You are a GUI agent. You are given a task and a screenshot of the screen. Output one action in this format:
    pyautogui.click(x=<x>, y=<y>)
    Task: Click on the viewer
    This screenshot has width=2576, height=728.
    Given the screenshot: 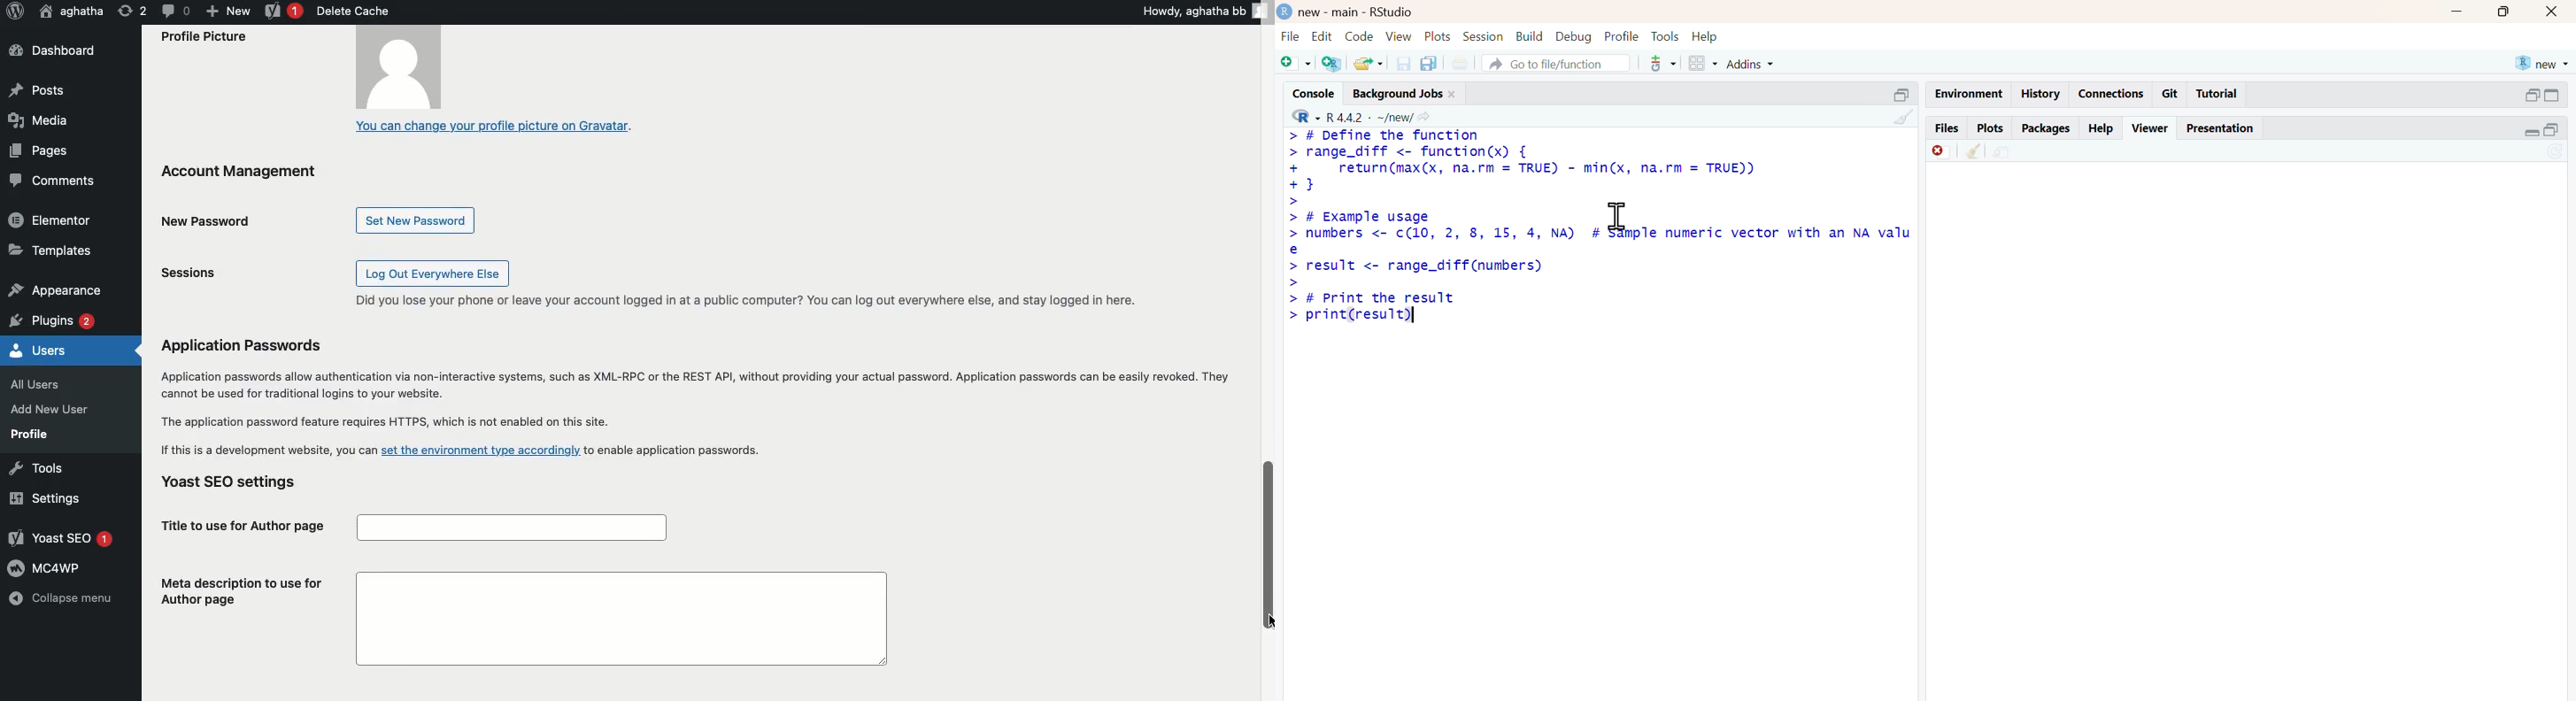 What is the action you would take?
    pyautogui.click(x=2151, y=127)
    